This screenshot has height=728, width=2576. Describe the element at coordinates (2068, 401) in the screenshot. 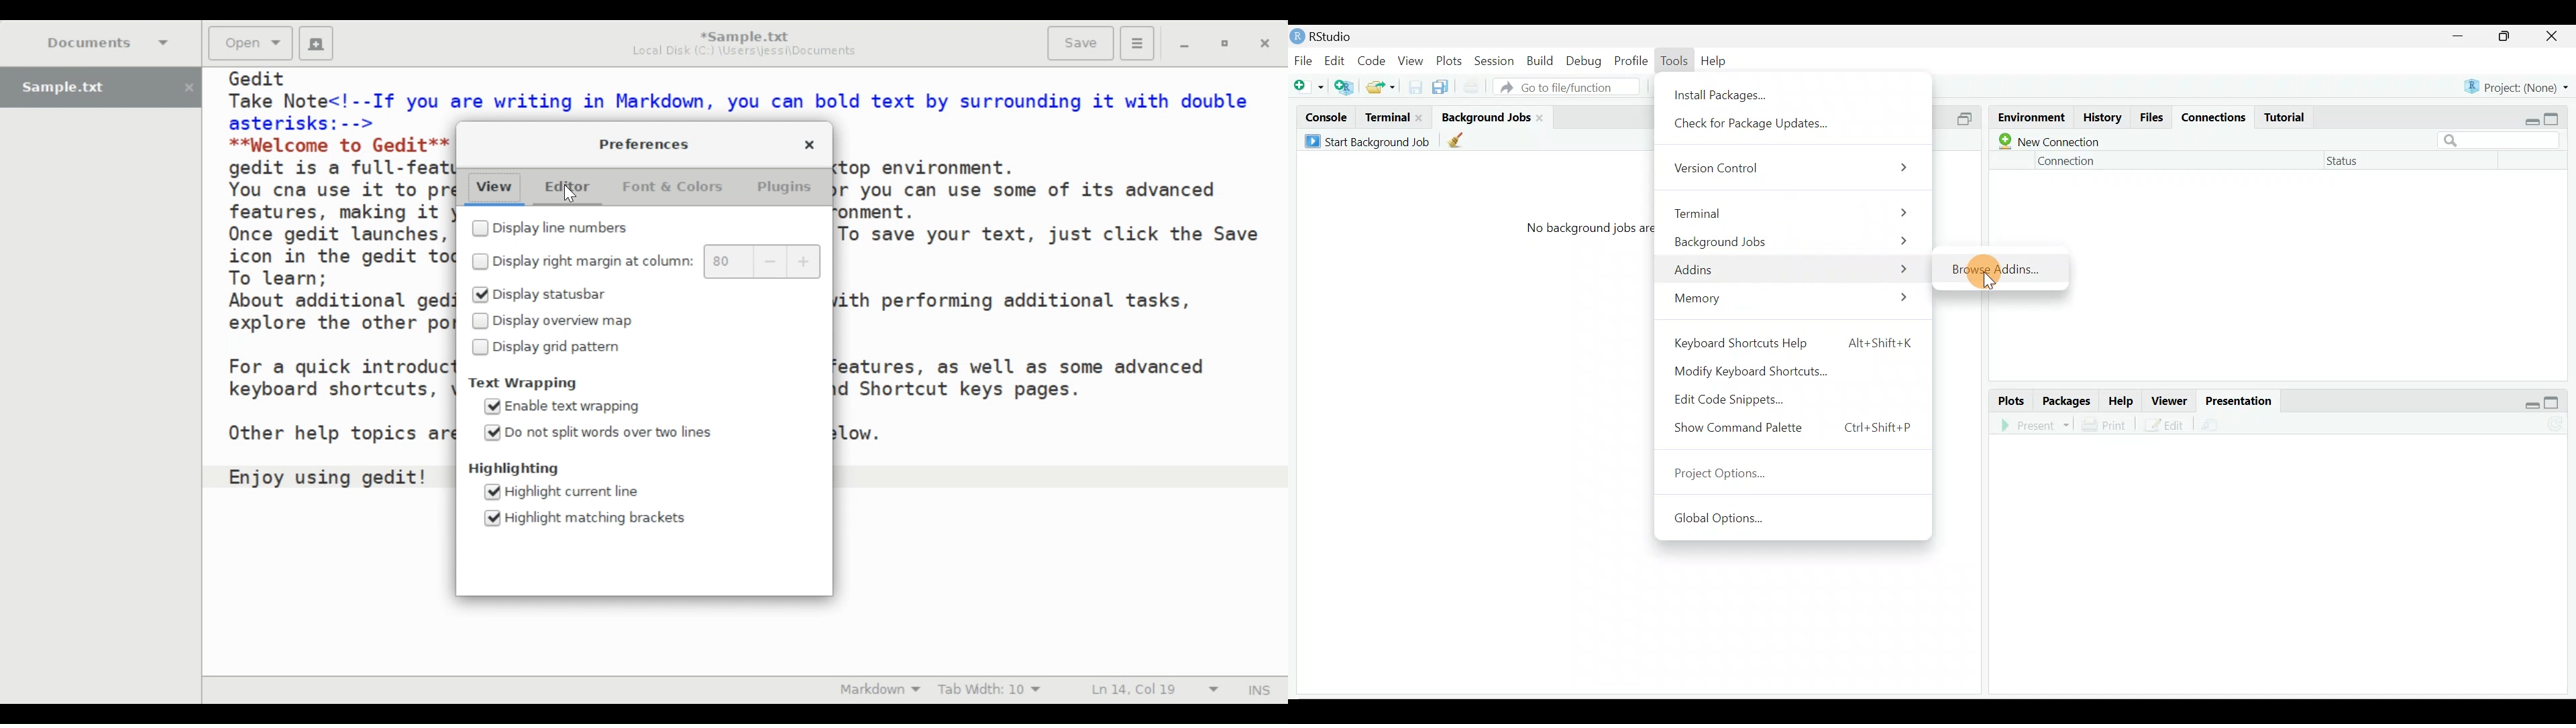

I see `Packages` at that location.